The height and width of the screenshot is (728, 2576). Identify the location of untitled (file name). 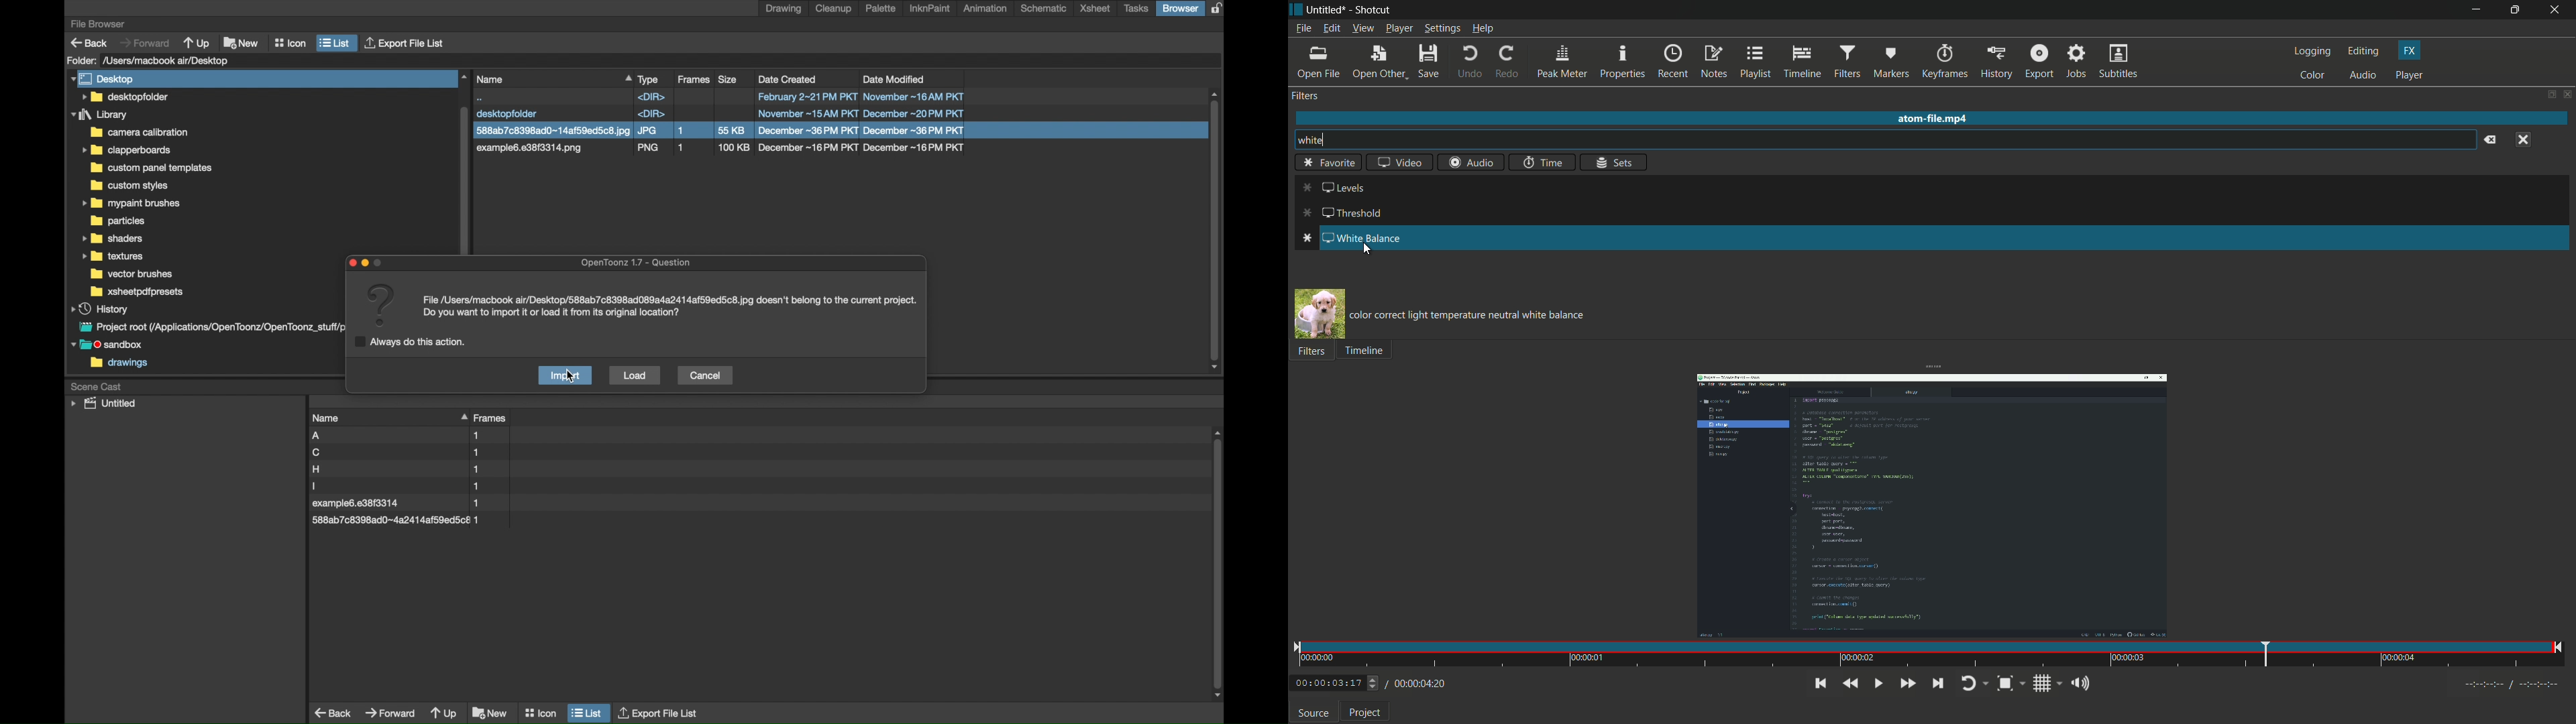
(1326, 10).